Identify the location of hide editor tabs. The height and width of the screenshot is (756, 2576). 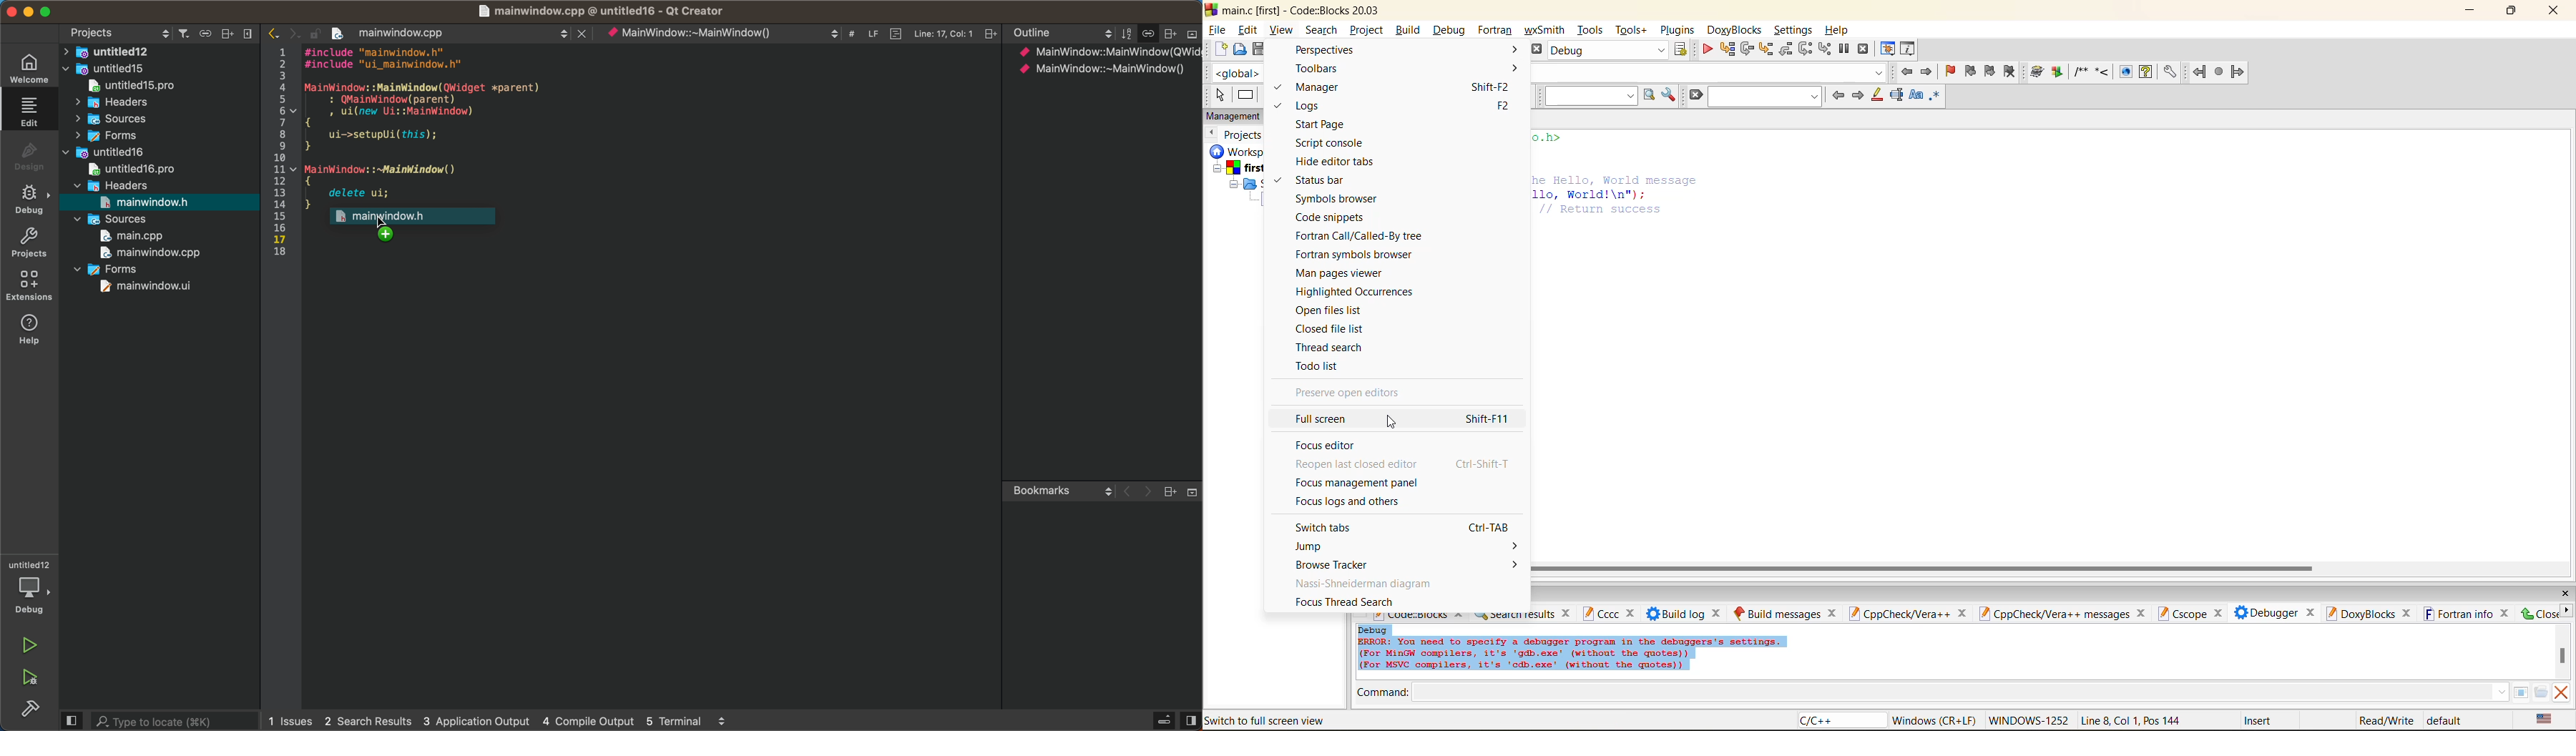
(1346, 162).